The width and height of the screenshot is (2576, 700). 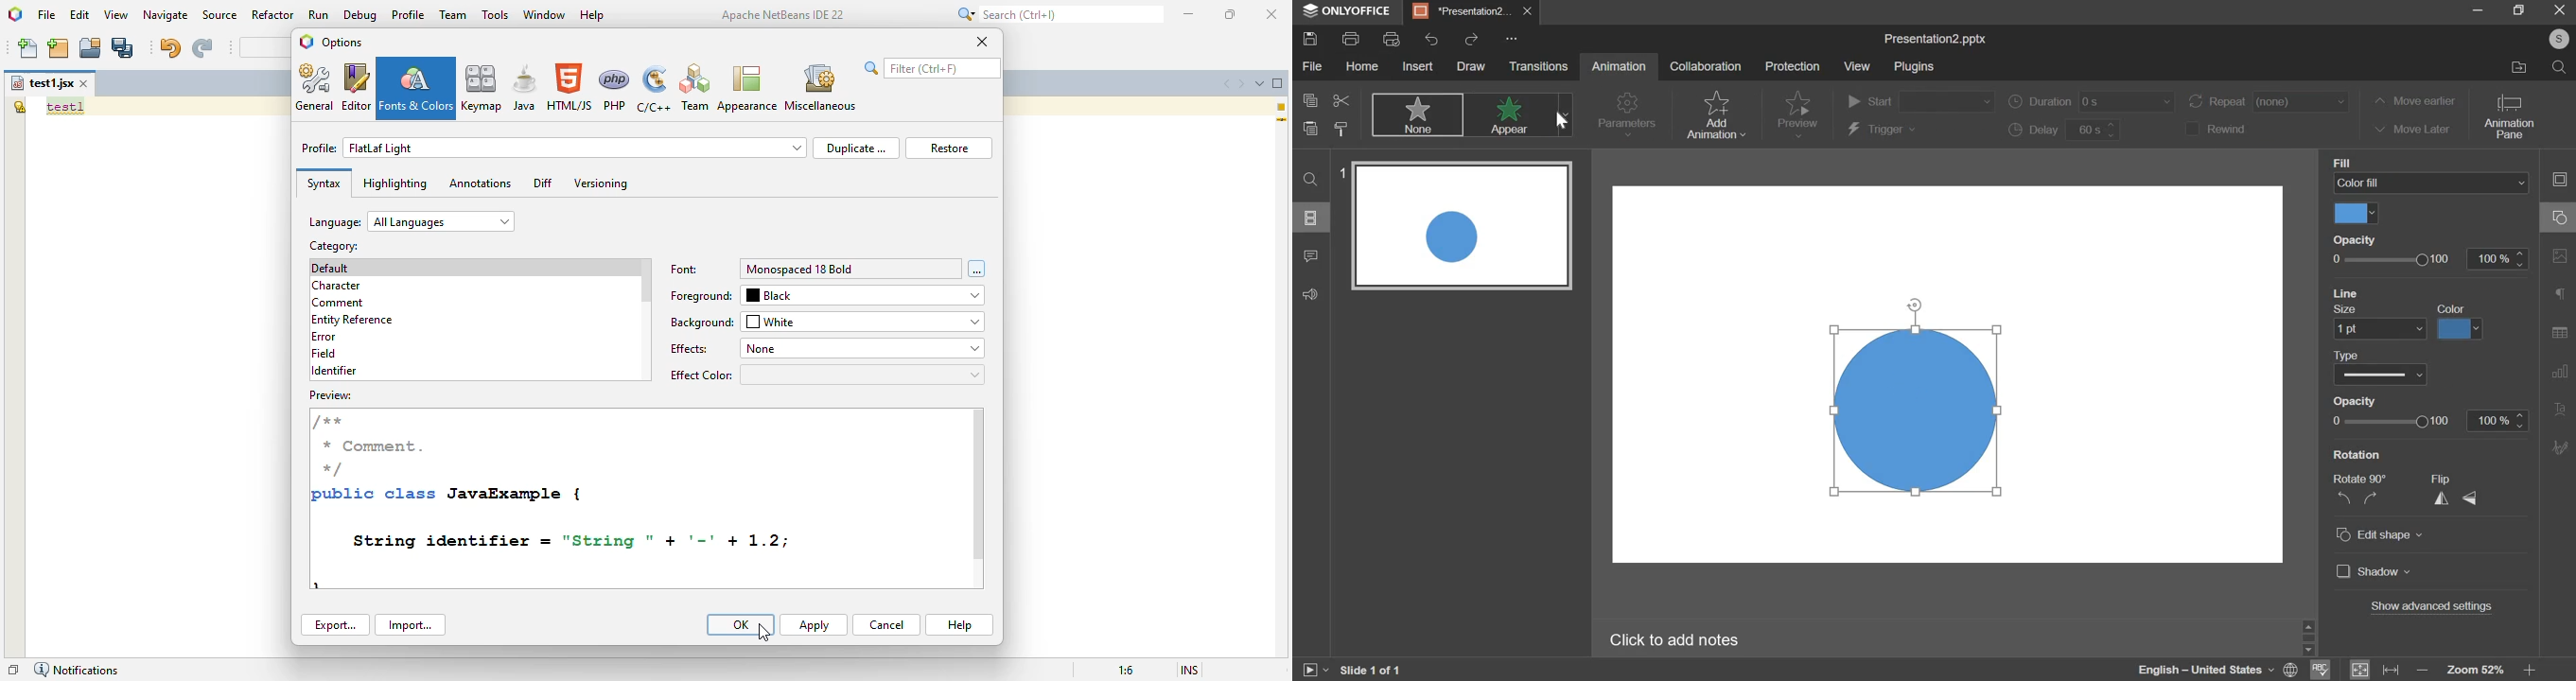 What do you see at coordinates (2476, 11) in the screenshot?
I see `minimize` at bounding box center [2476, 11].